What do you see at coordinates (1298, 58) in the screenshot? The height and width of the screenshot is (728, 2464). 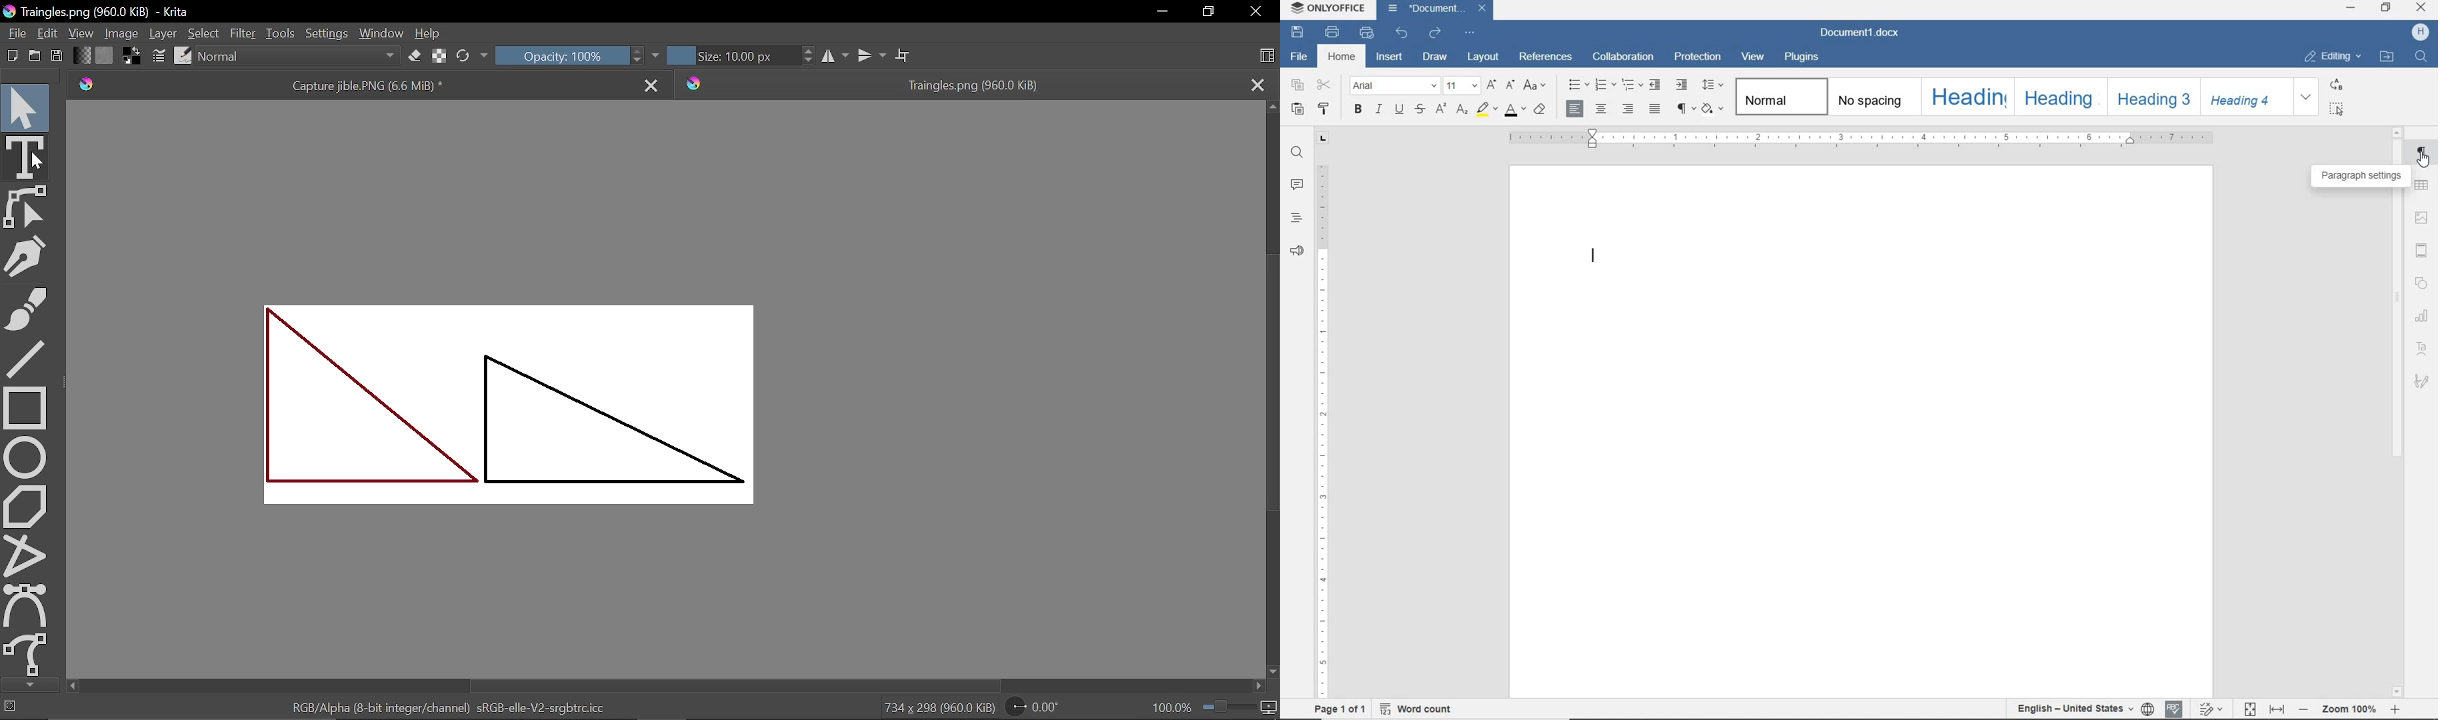 I see `file` at bounding box center [1298, 58].